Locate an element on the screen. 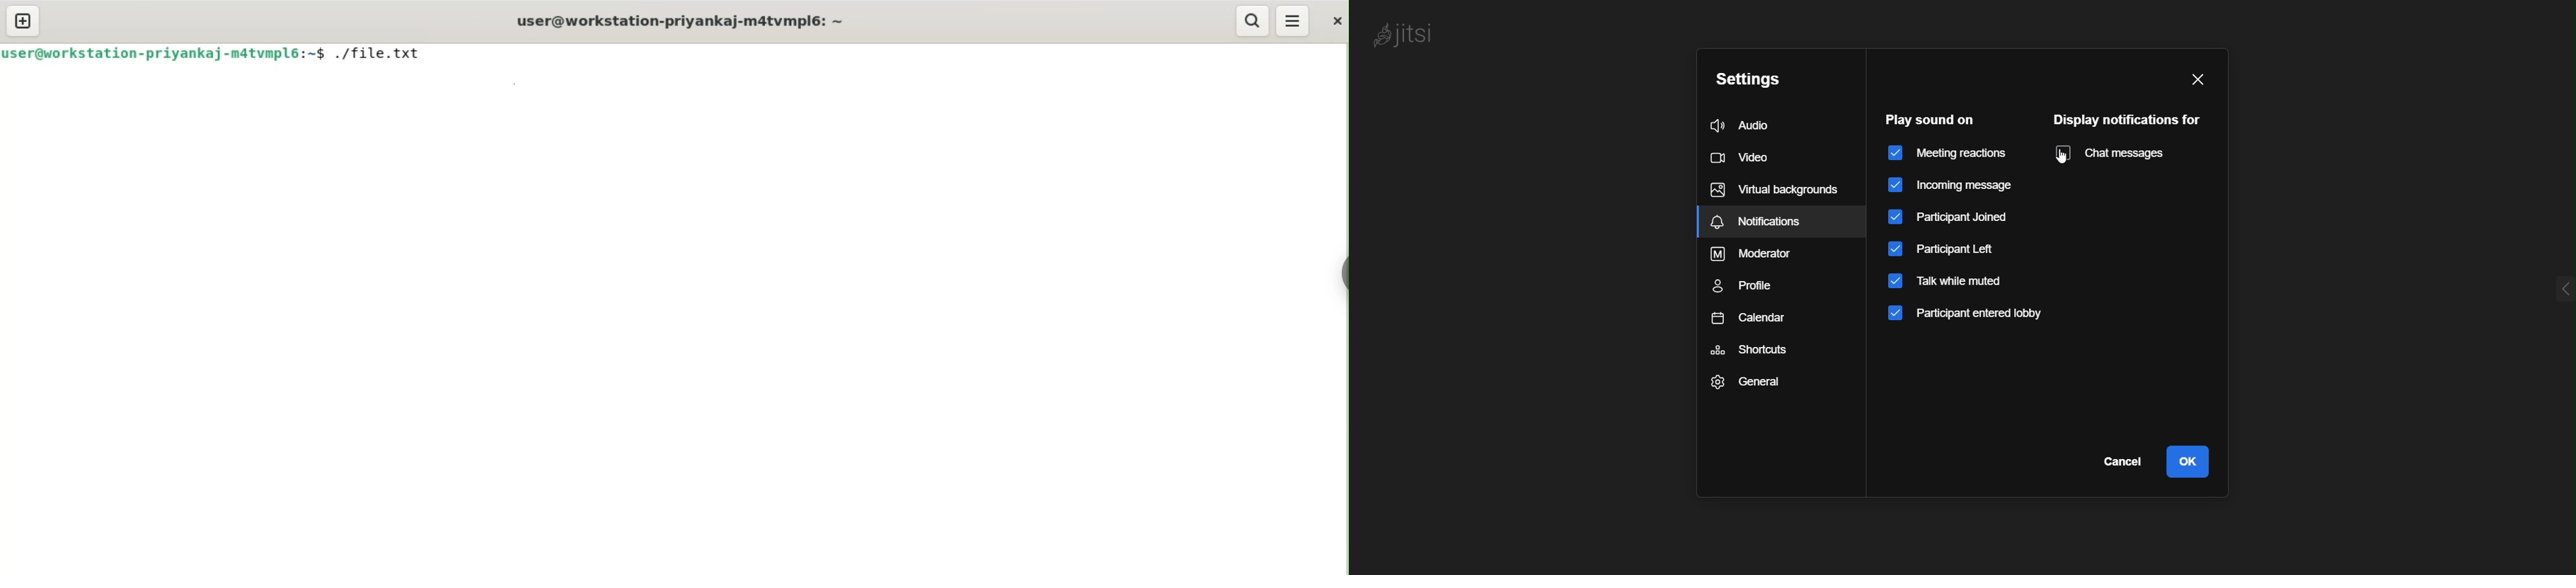 This screenshot has height=588, width=2576. chat messages is located at coordinates (2121, 153).